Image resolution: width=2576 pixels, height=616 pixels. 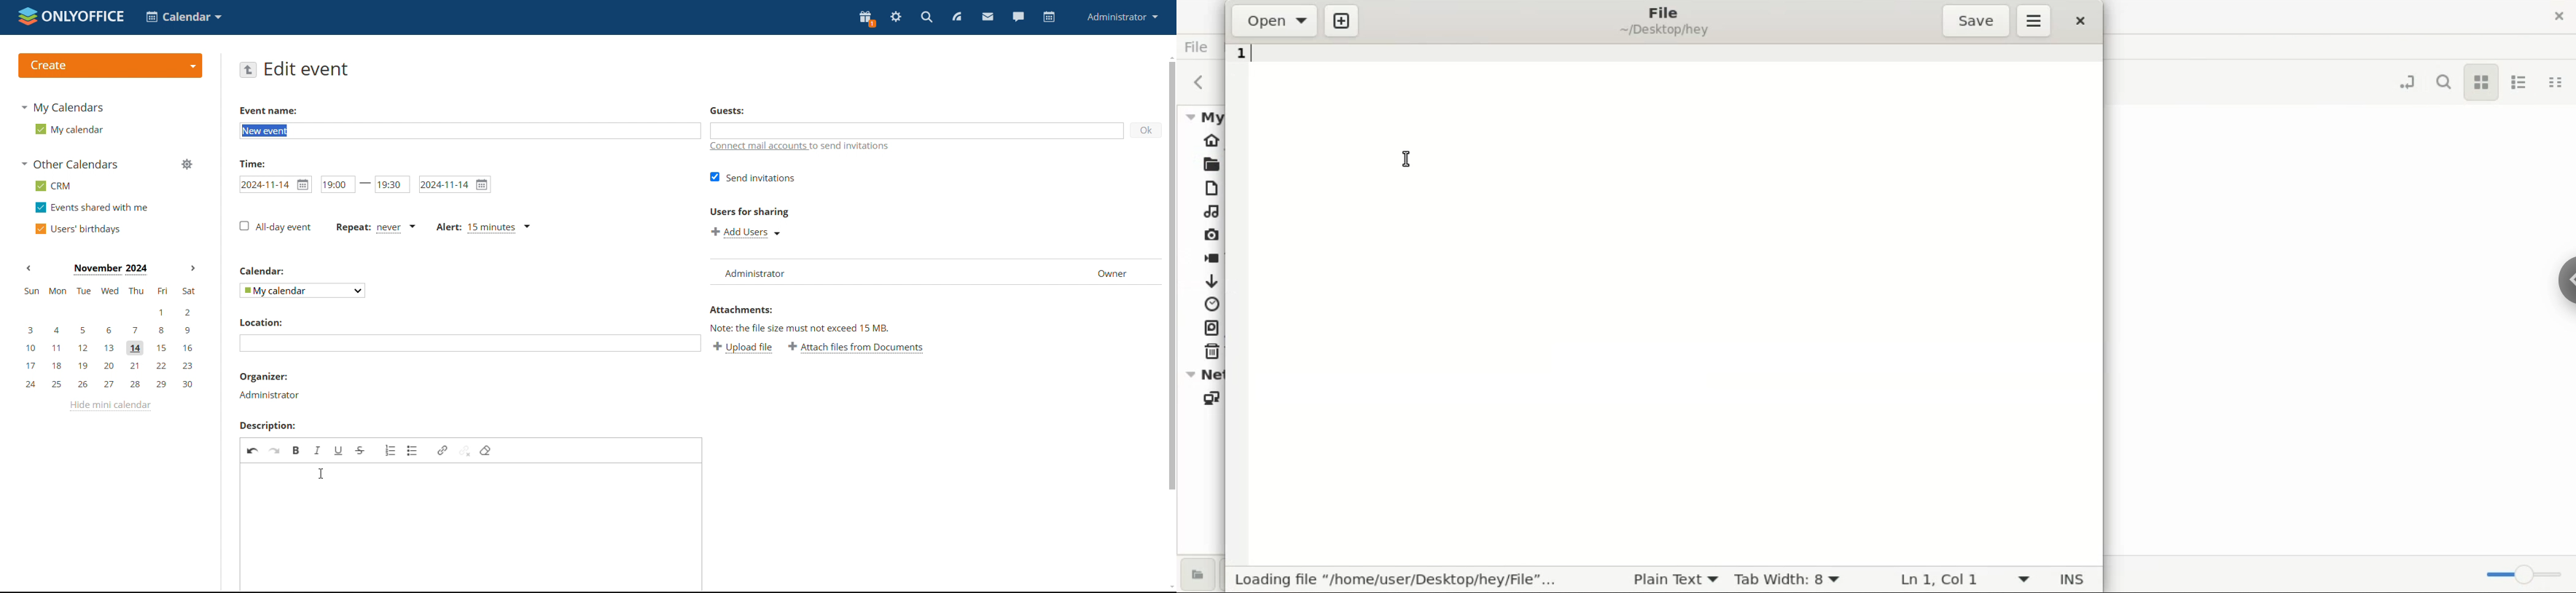 What do you see at coordinates (2522, 82) in the screenshot?
I see `list view` at bounding box center [2522, 82].